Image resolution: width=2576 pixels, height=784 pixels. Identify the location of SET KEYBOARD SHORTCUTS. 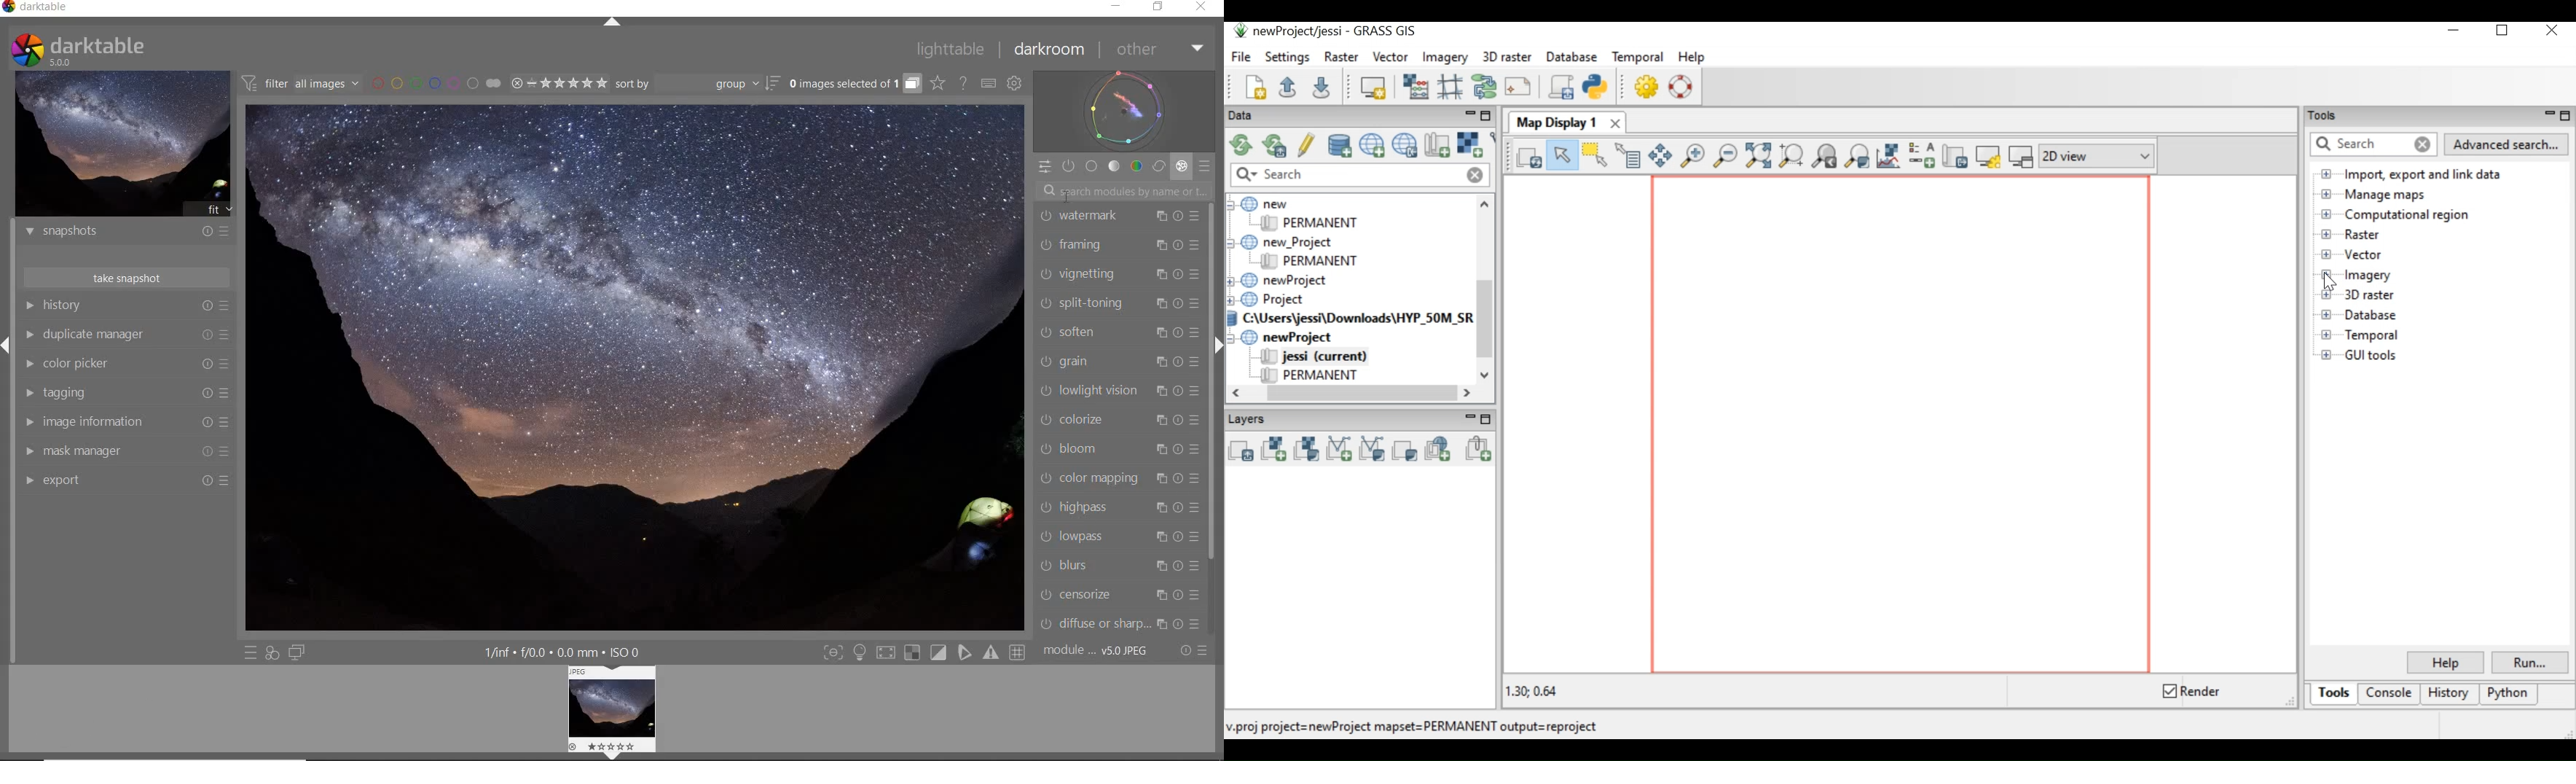
(988, 84).